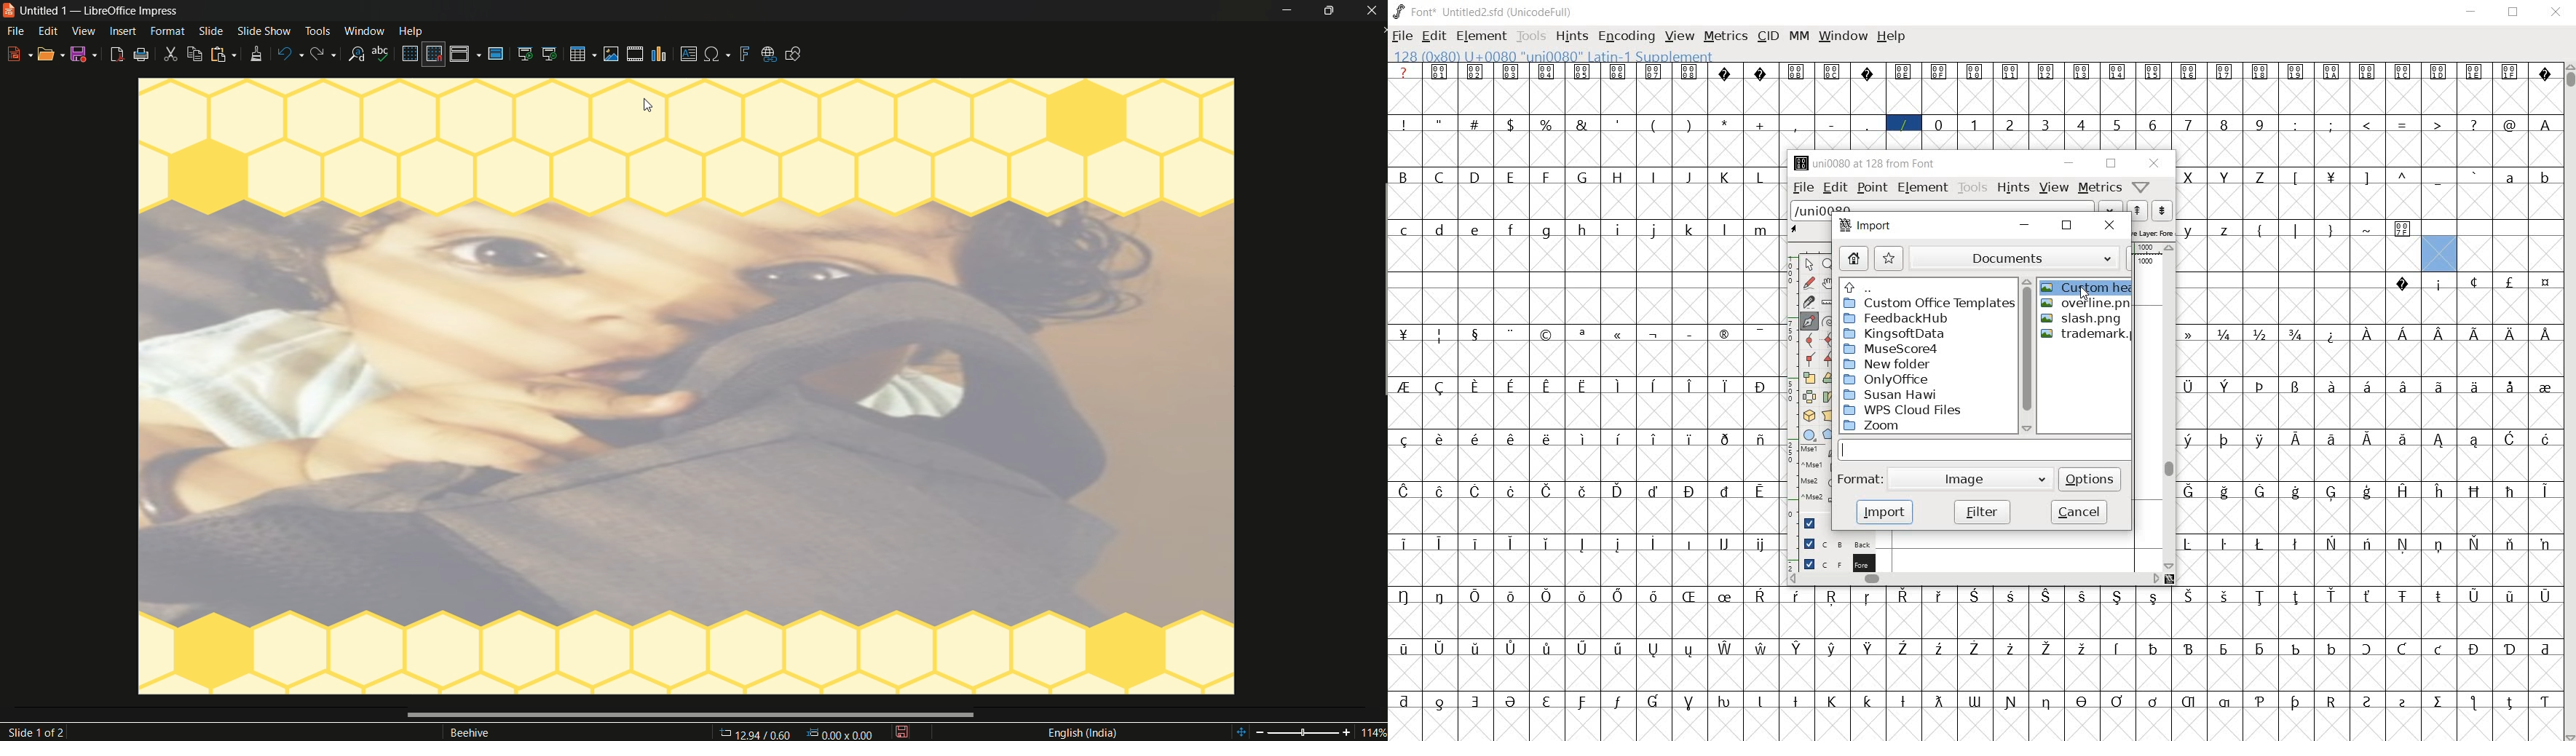 Image resolution: width=2576 pixels, height=756 pixels. What do you see at coordinates (410, 54) in the screenshot?
I see `display grid` at bounding box center [410, 54].